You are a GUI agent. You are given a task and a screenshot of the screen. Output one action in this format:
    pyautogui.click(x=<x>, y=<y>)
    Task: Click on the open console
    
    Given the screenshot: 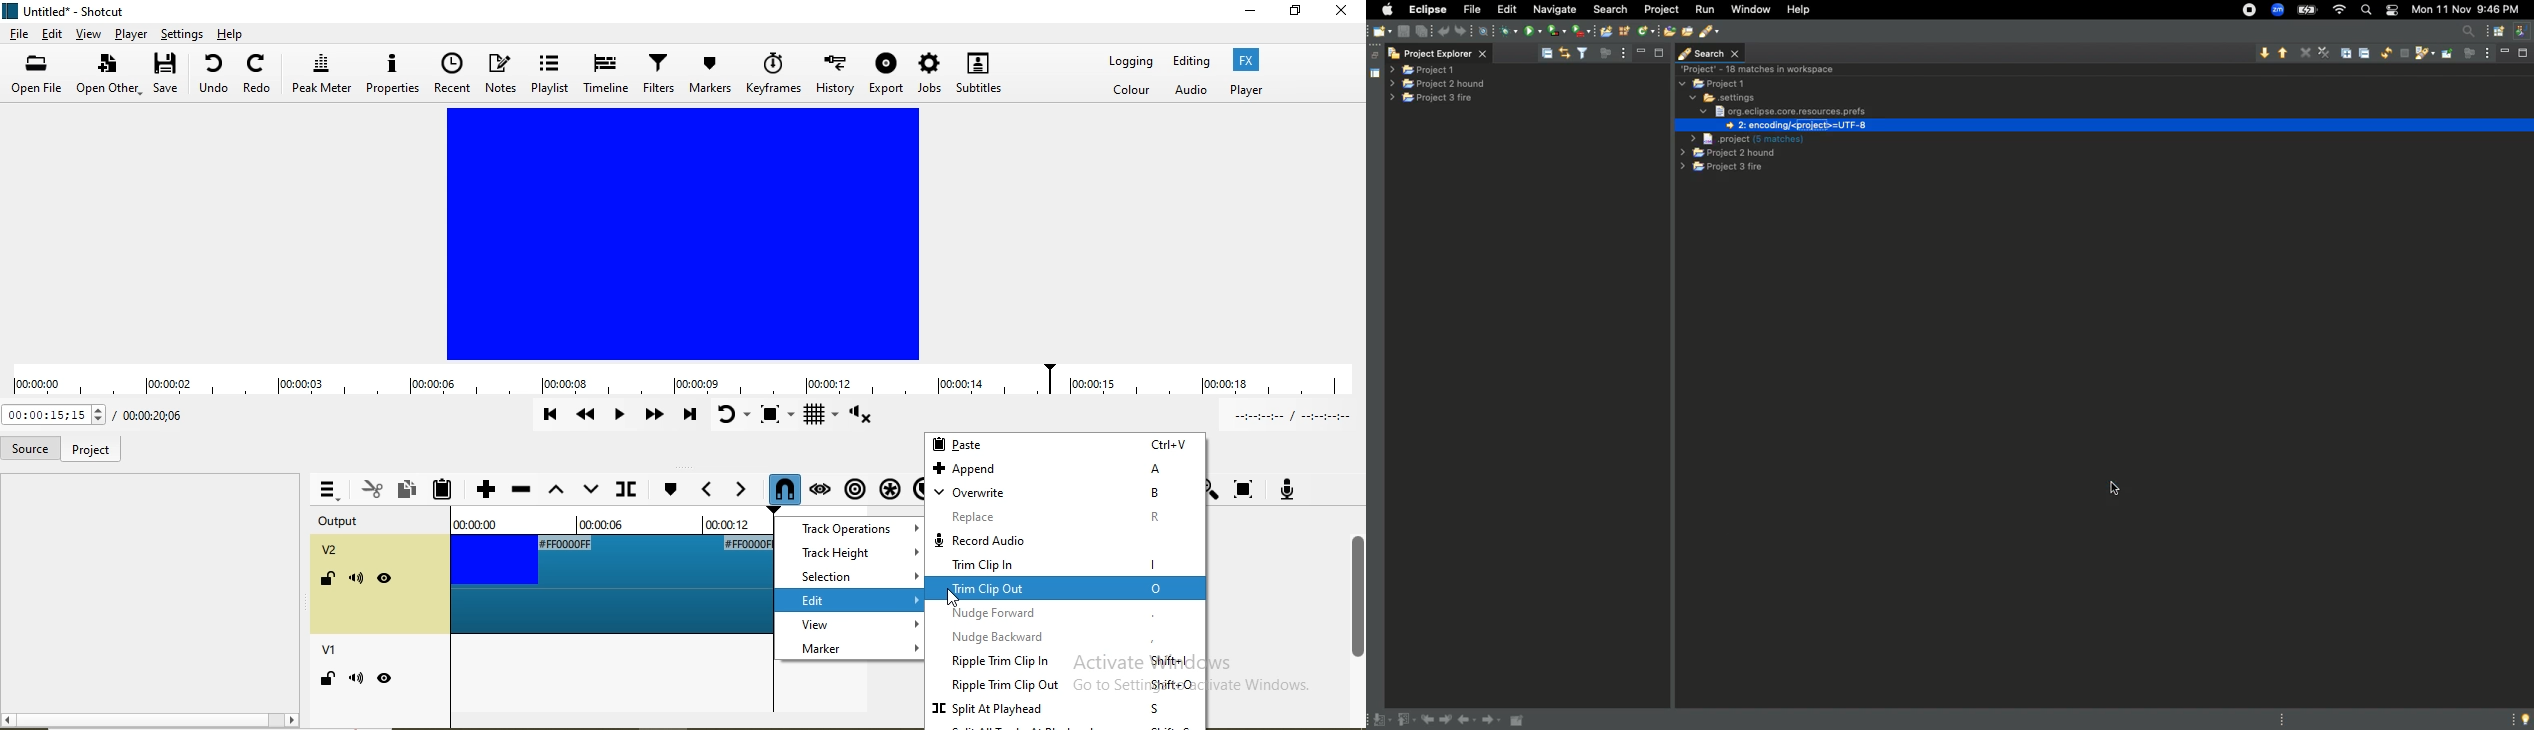 What is the action you would take?
    pyautogui.click(x=1607, y=30)
    